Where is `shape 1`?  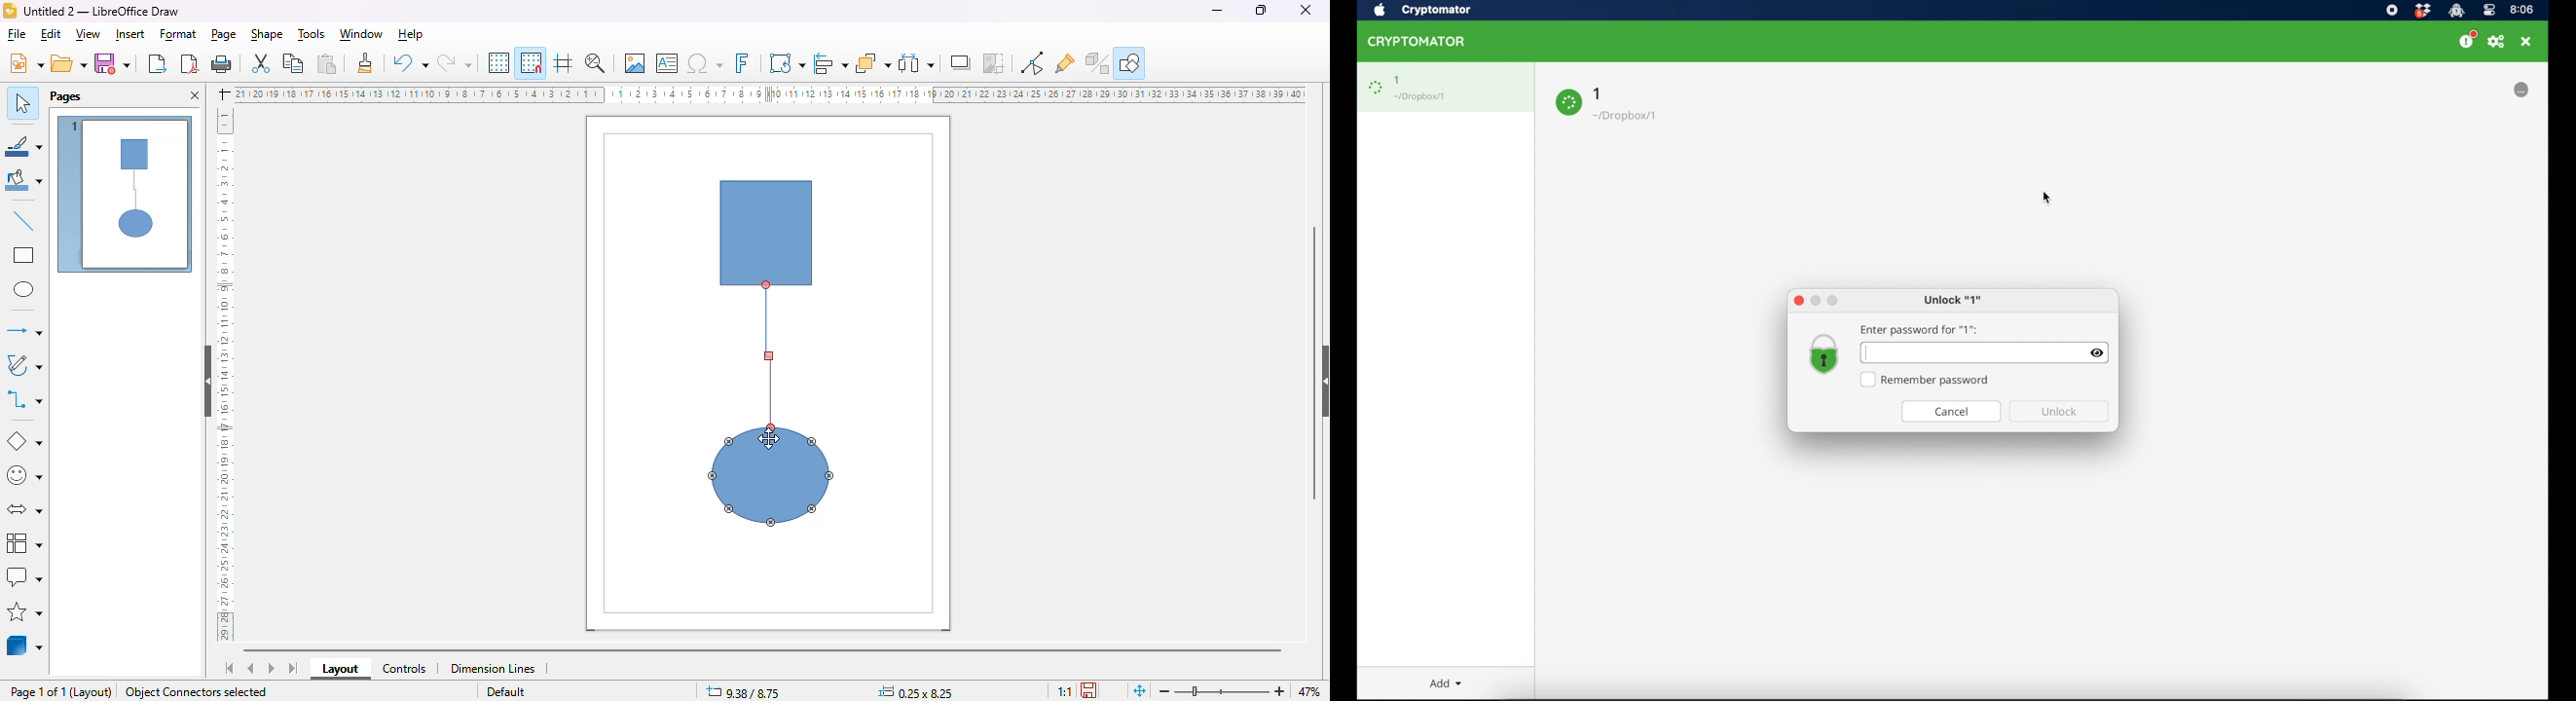
shape 1 is located at coordinates (768, 225).